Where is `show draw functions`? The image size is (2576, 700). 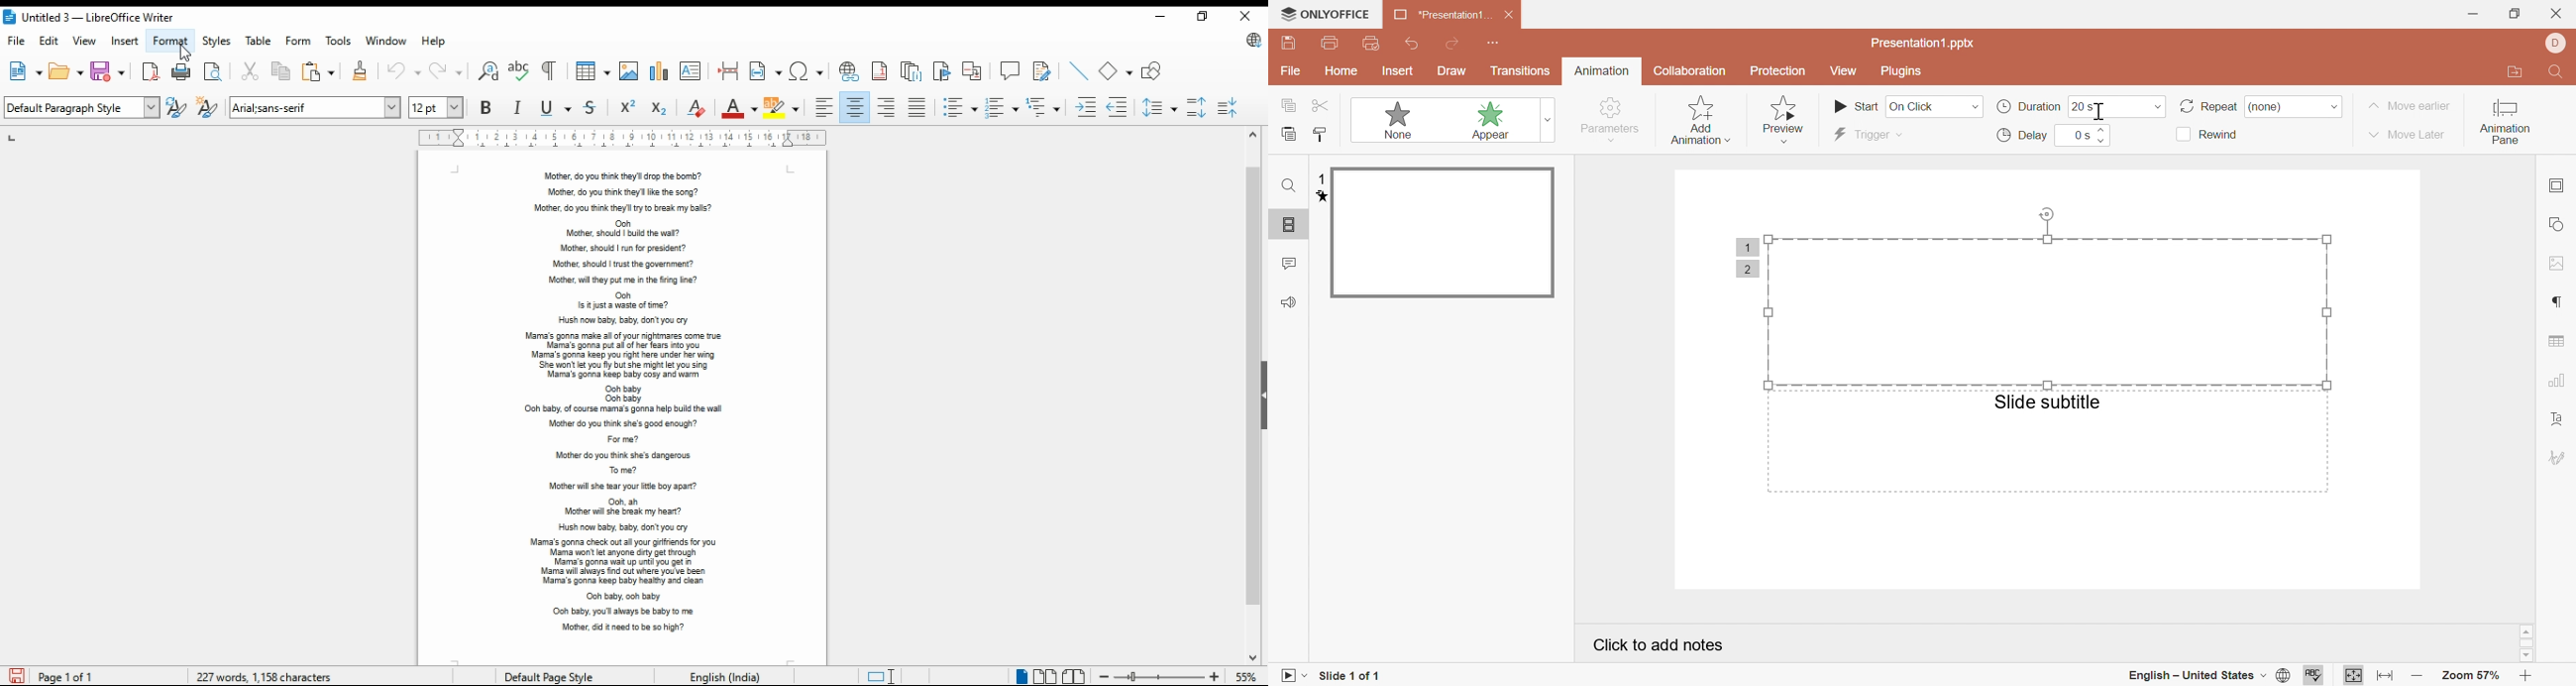
show draw functions is located at coordinates (1151, 71).